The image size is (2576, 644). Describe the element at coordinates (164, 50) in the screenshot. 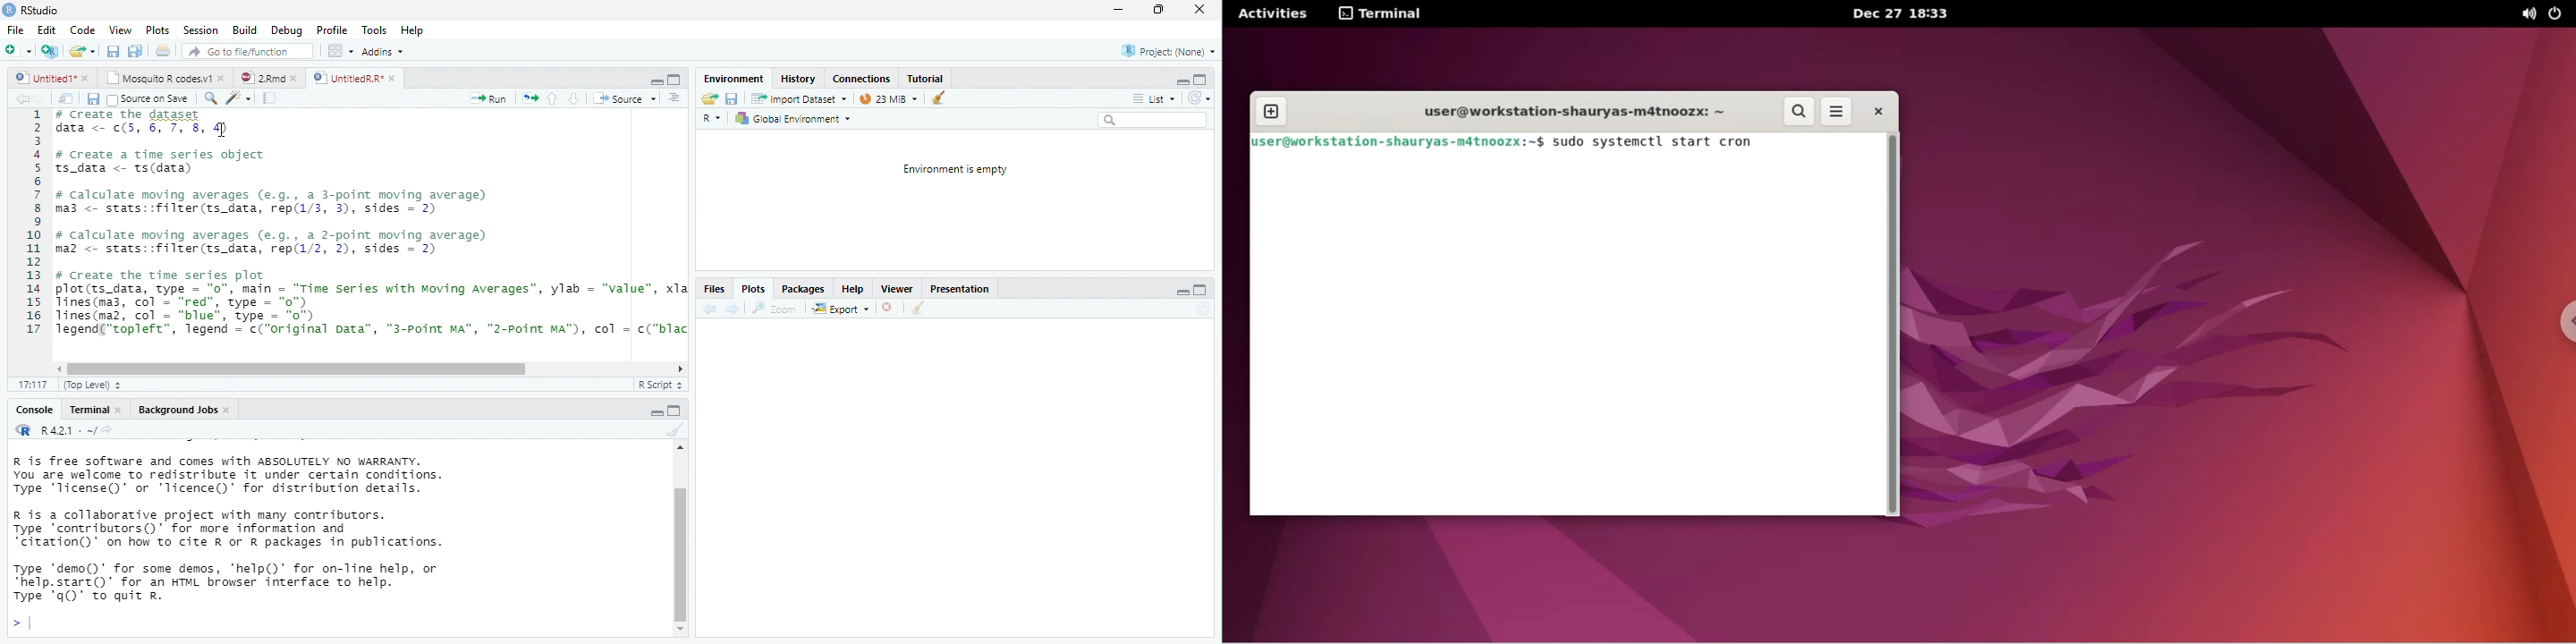

I see `print current file` at that location.